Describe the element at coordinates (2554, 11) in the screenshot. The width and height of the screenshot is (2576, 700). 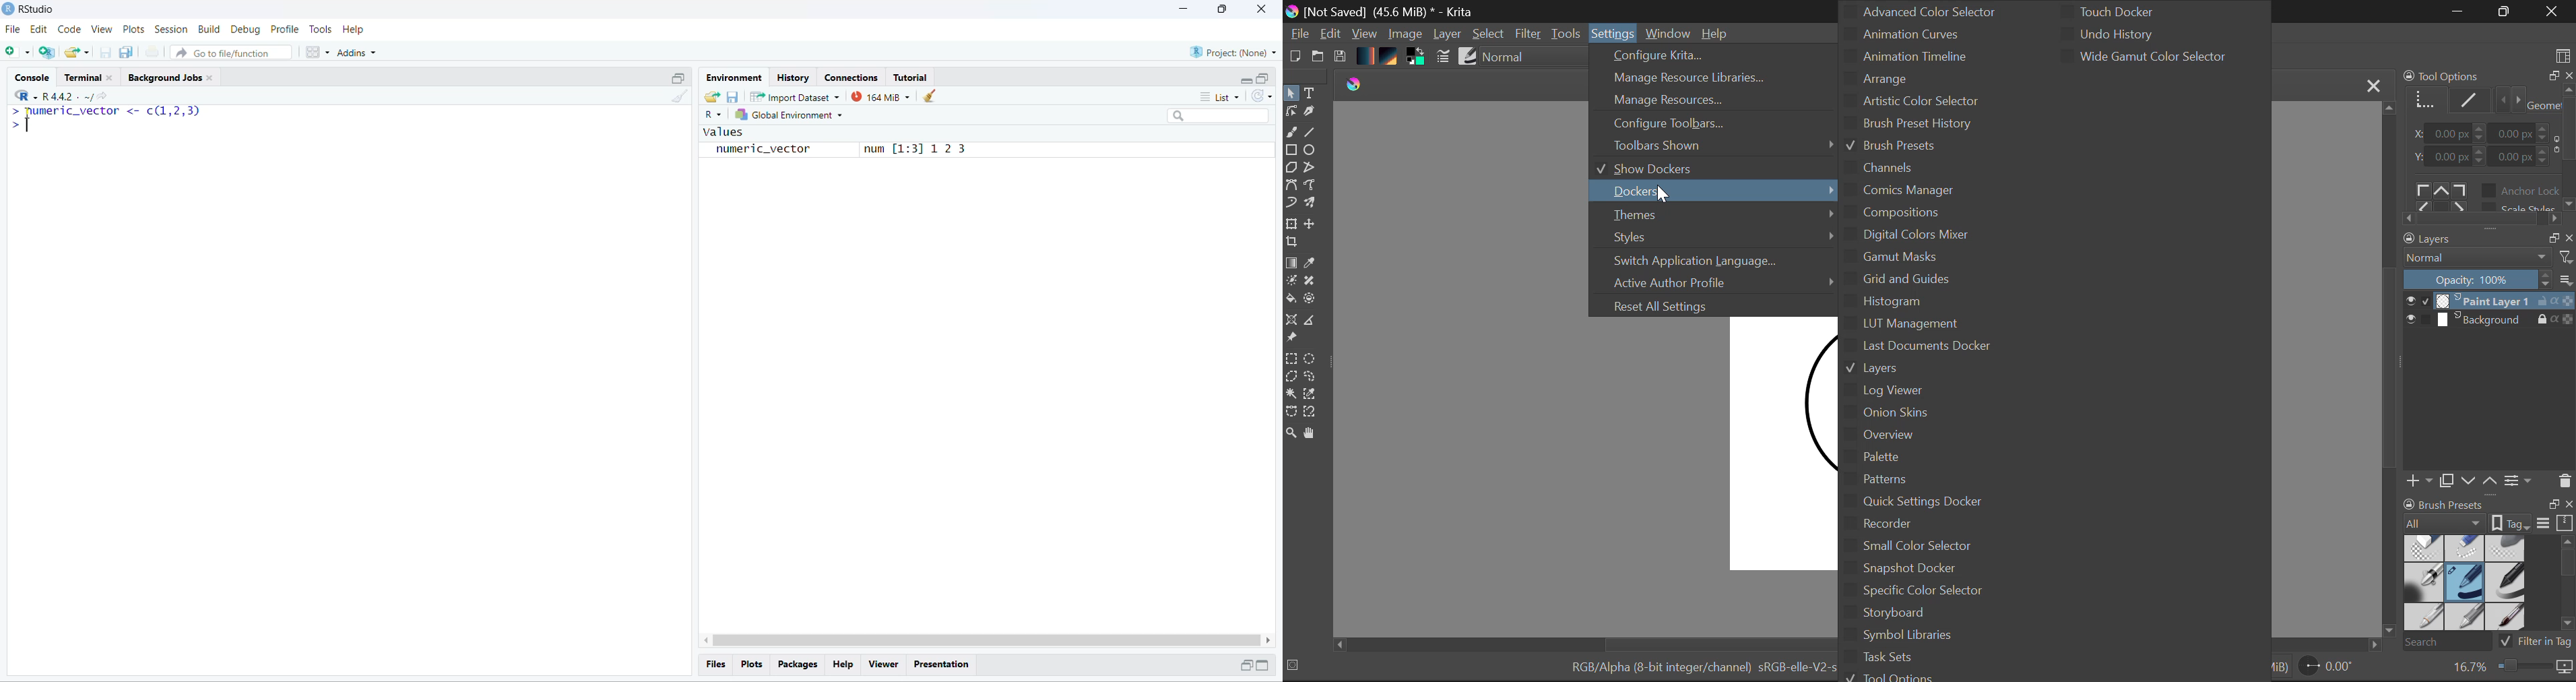
I see `Close` at that location.